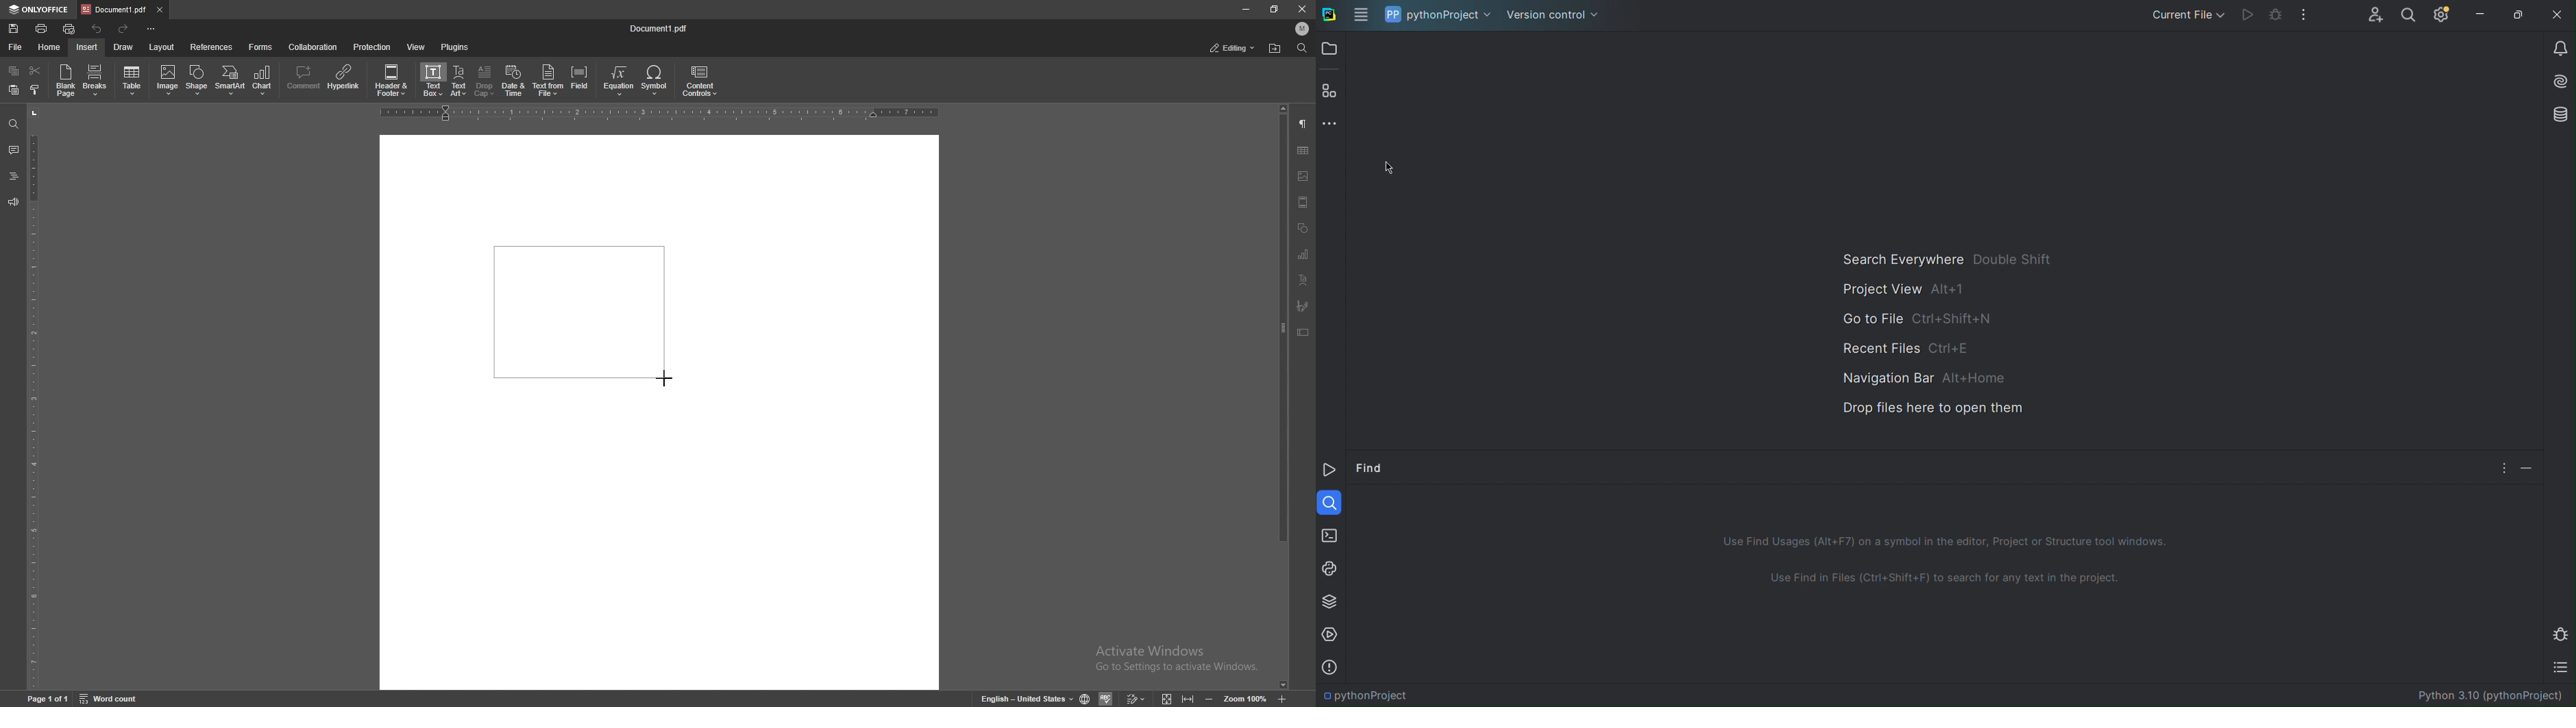 The image size is (2576, 728). What do you see at coordinates (548, 79) in the screenshot?
I see `text from file` at bounding box center [548, 79].